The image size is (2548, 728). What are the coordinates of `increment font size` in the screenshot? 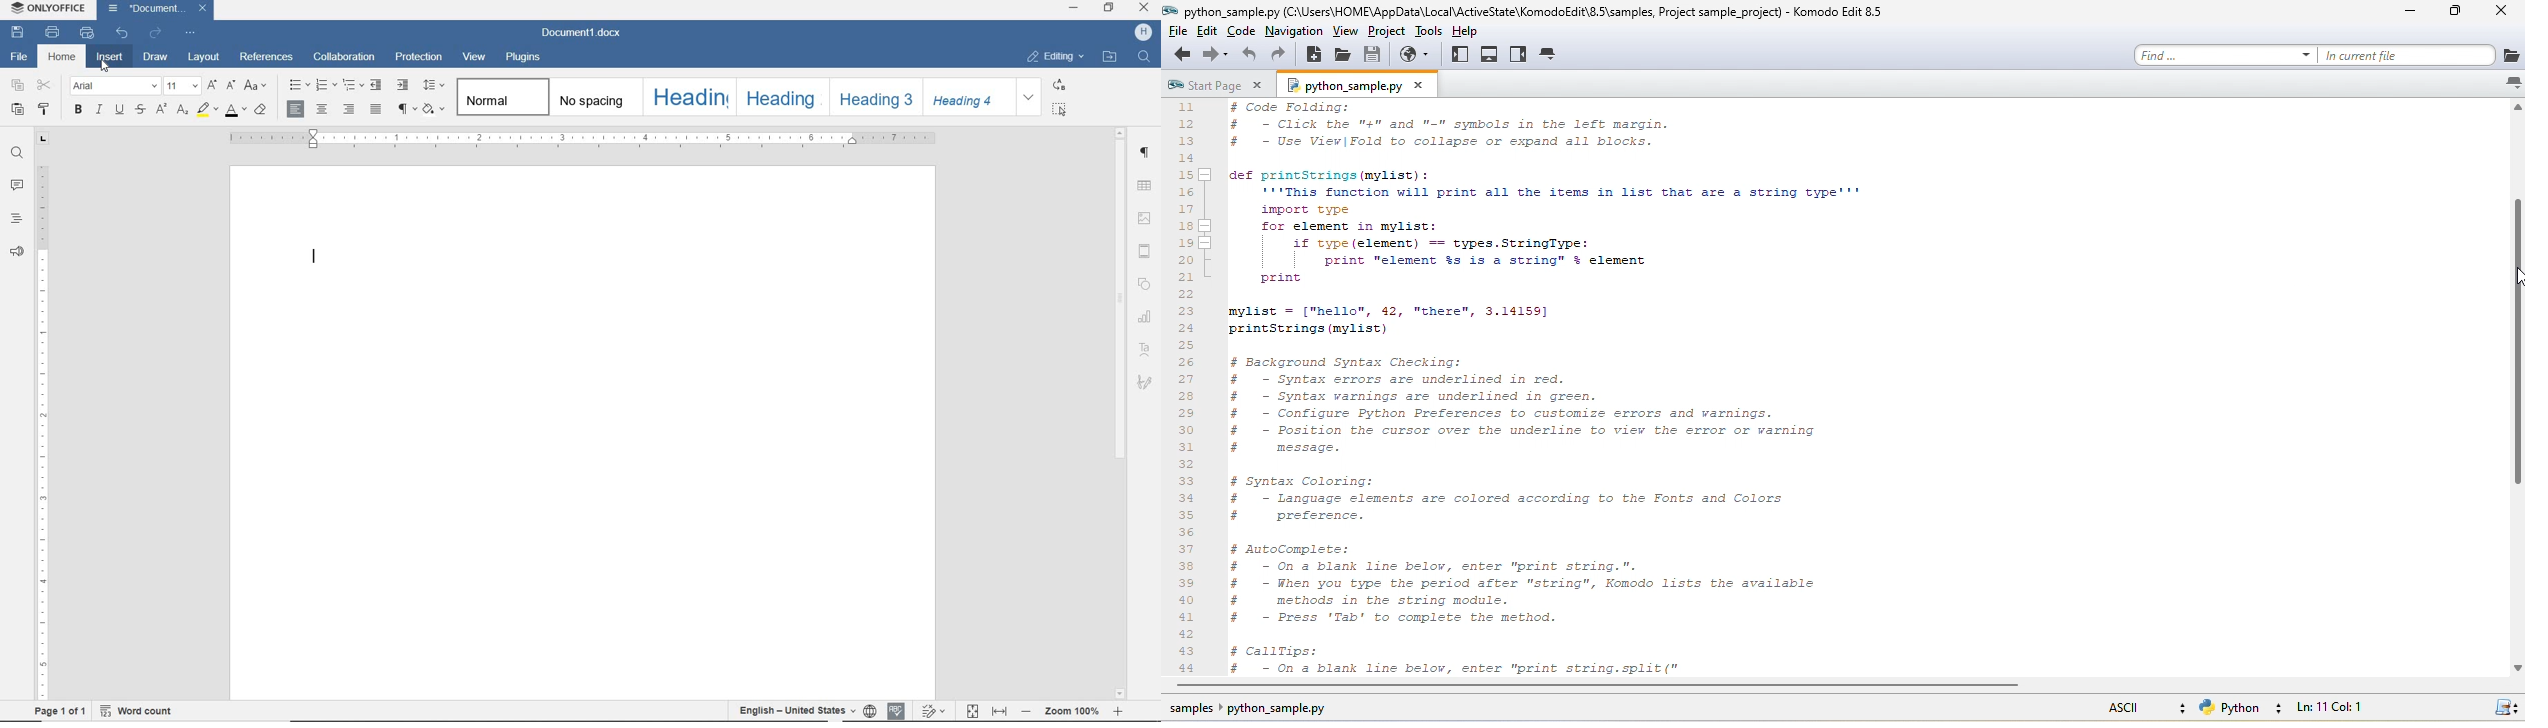 It's located at (211, 86).